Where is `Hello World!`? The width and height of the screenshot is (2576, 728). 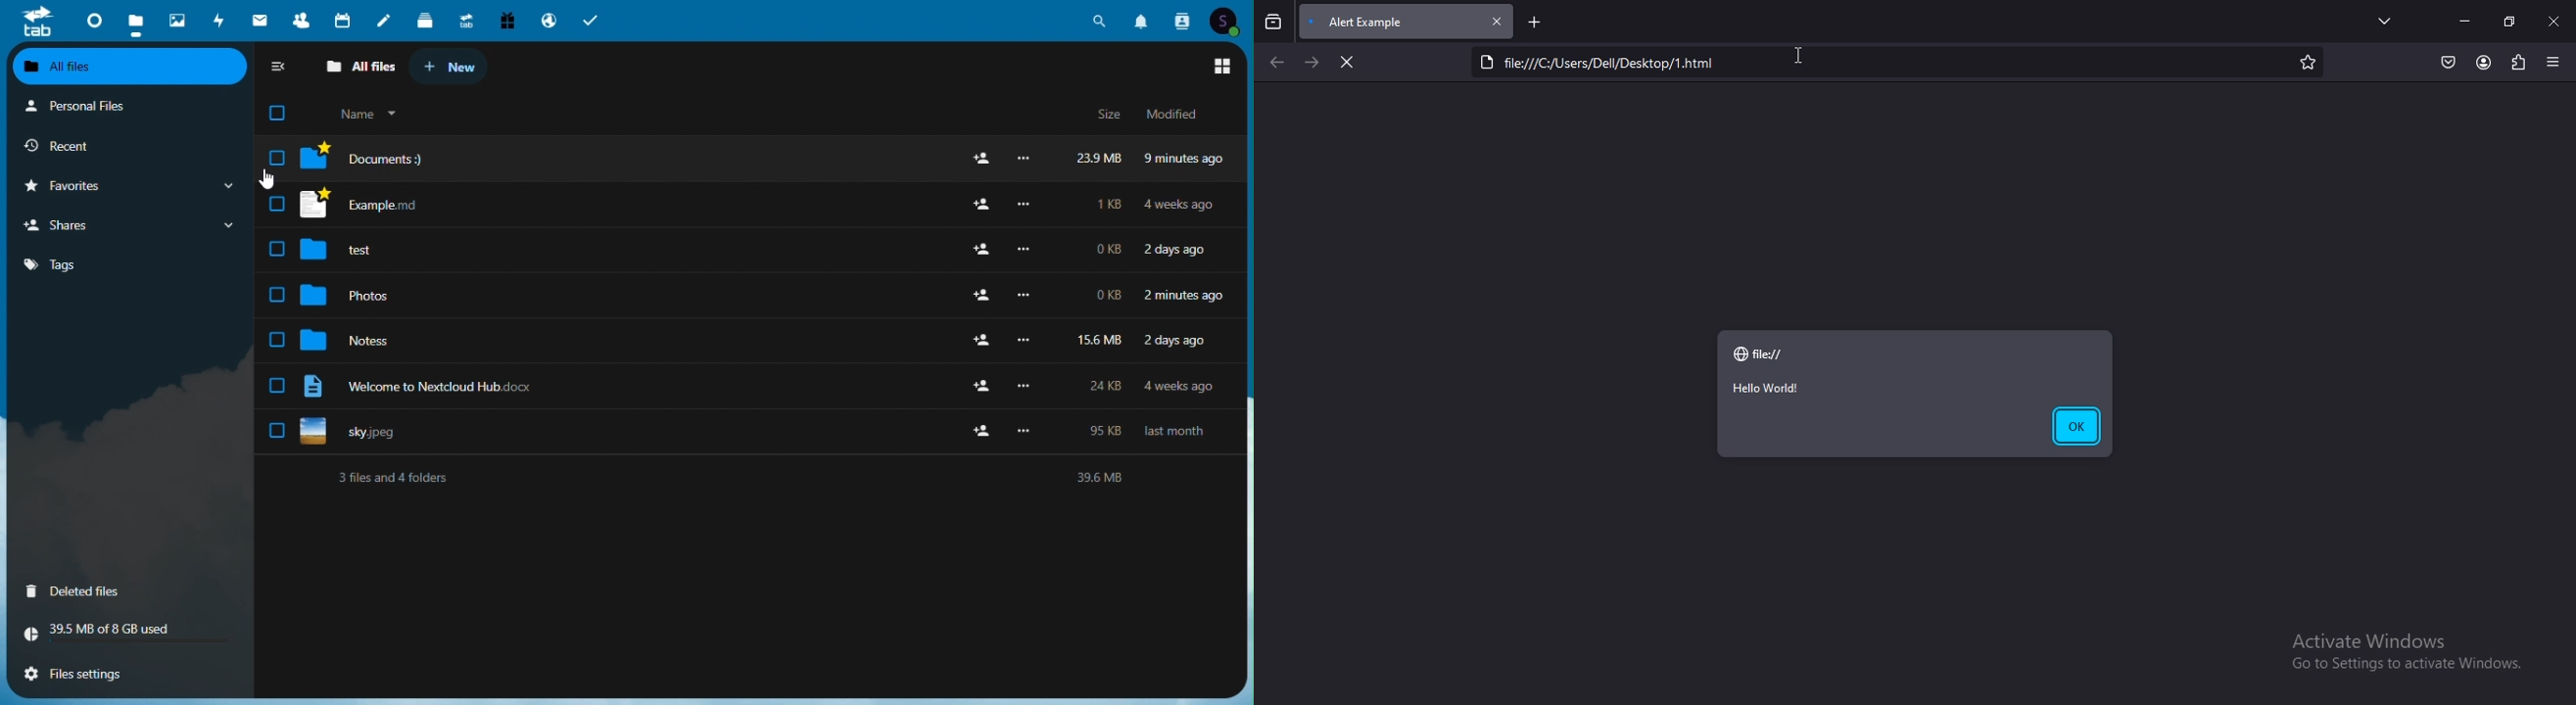 Hello World! is located at coordinates (1767, 387).